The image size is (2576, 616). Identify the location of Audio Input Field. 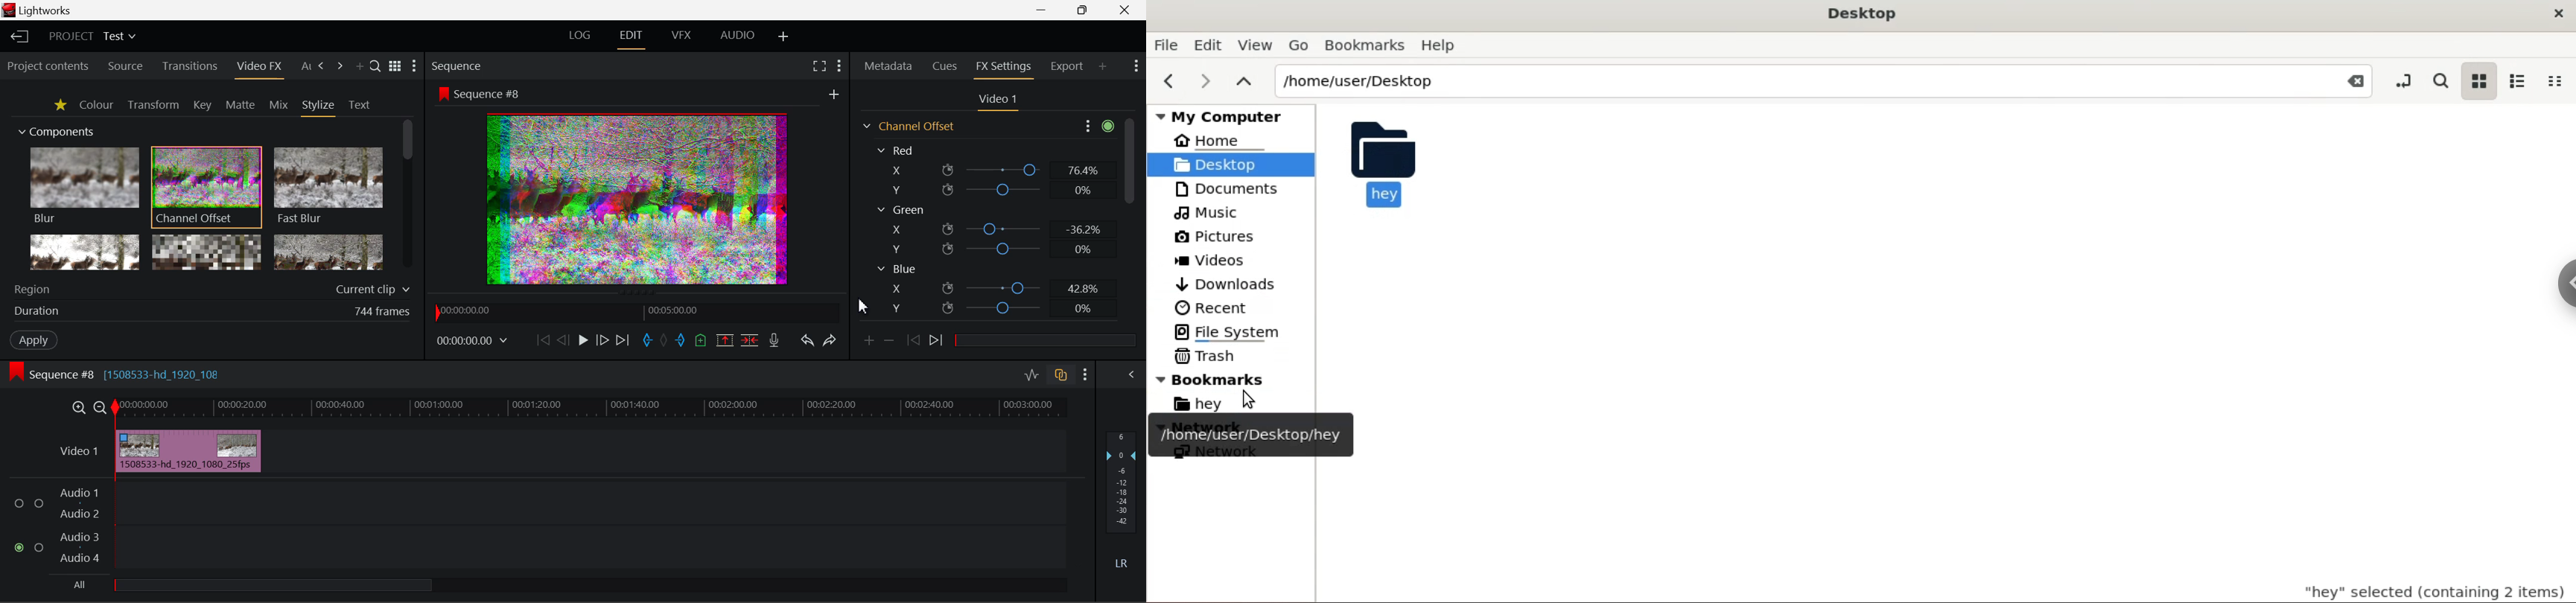
(537, 527).